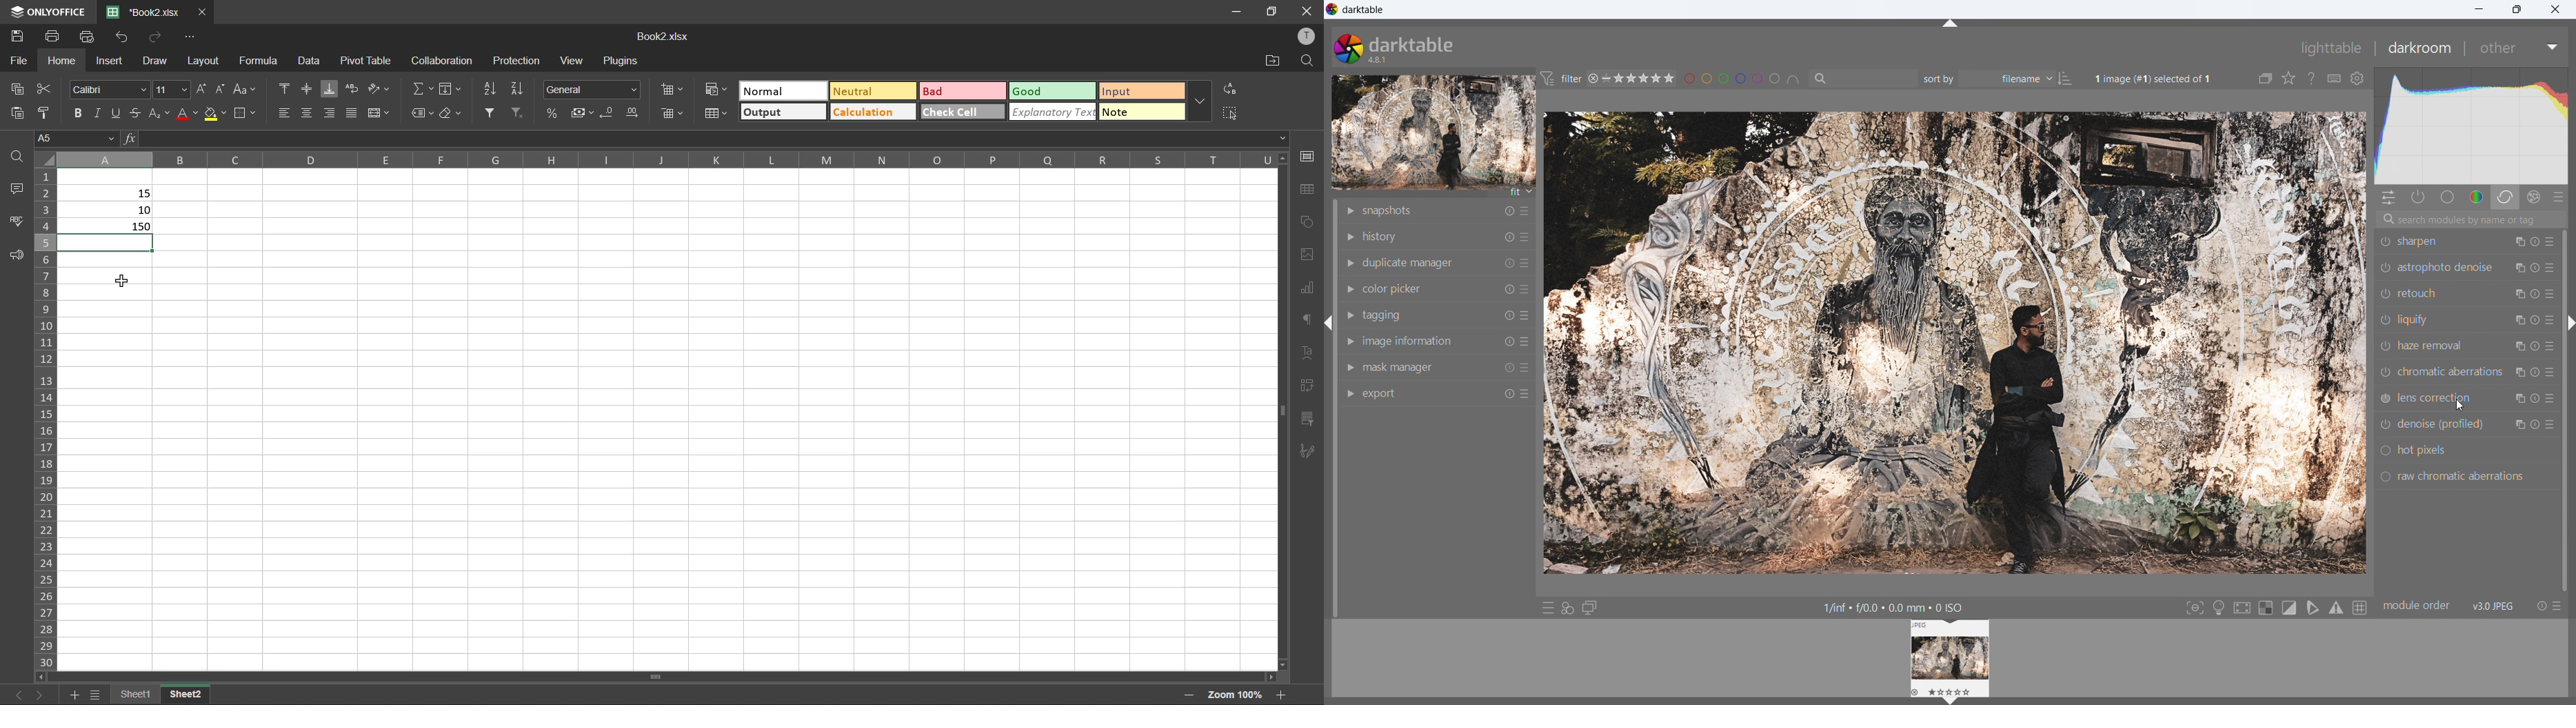 This screenshot has width=2576, height=728. What do you see at coordinates (1141, 92) in the screenshot?
I see `input` at bounding box center [1141, 92].